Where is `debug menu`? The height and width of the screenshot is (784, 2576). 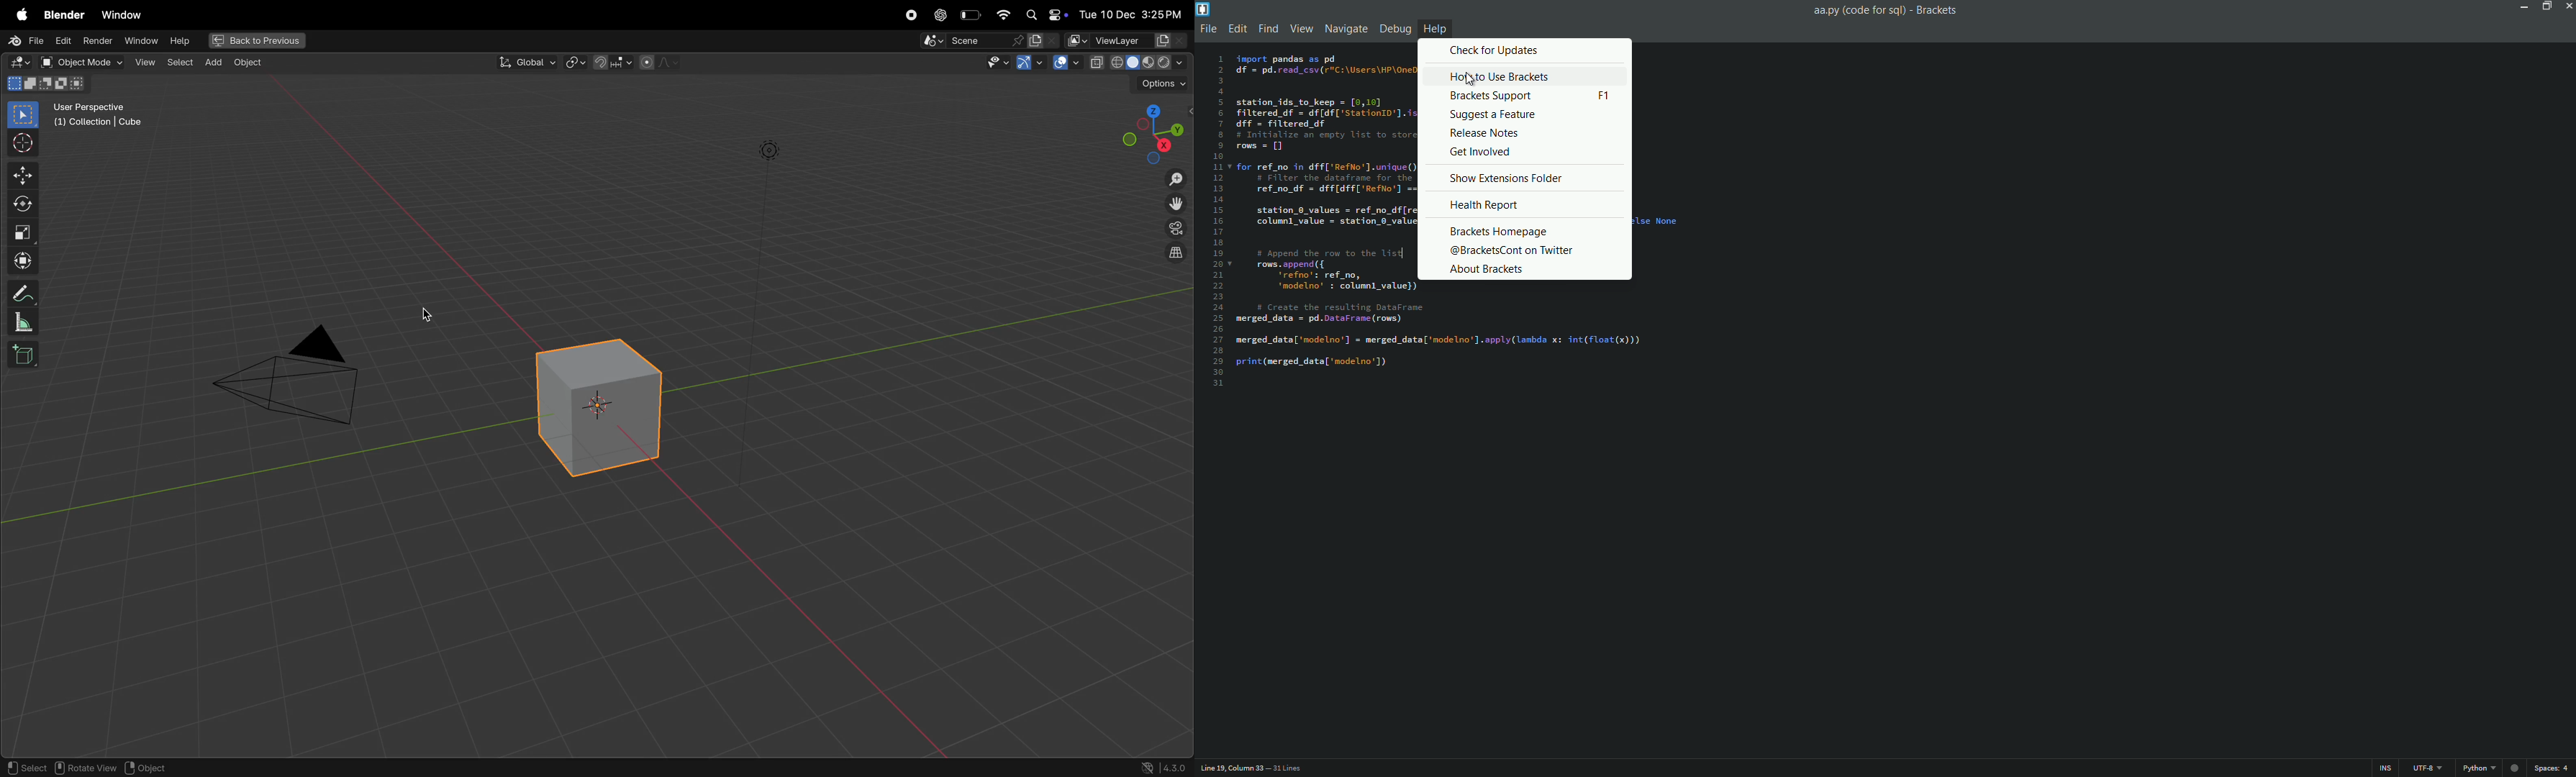
debug menu is located at coordinates (1392, 29).